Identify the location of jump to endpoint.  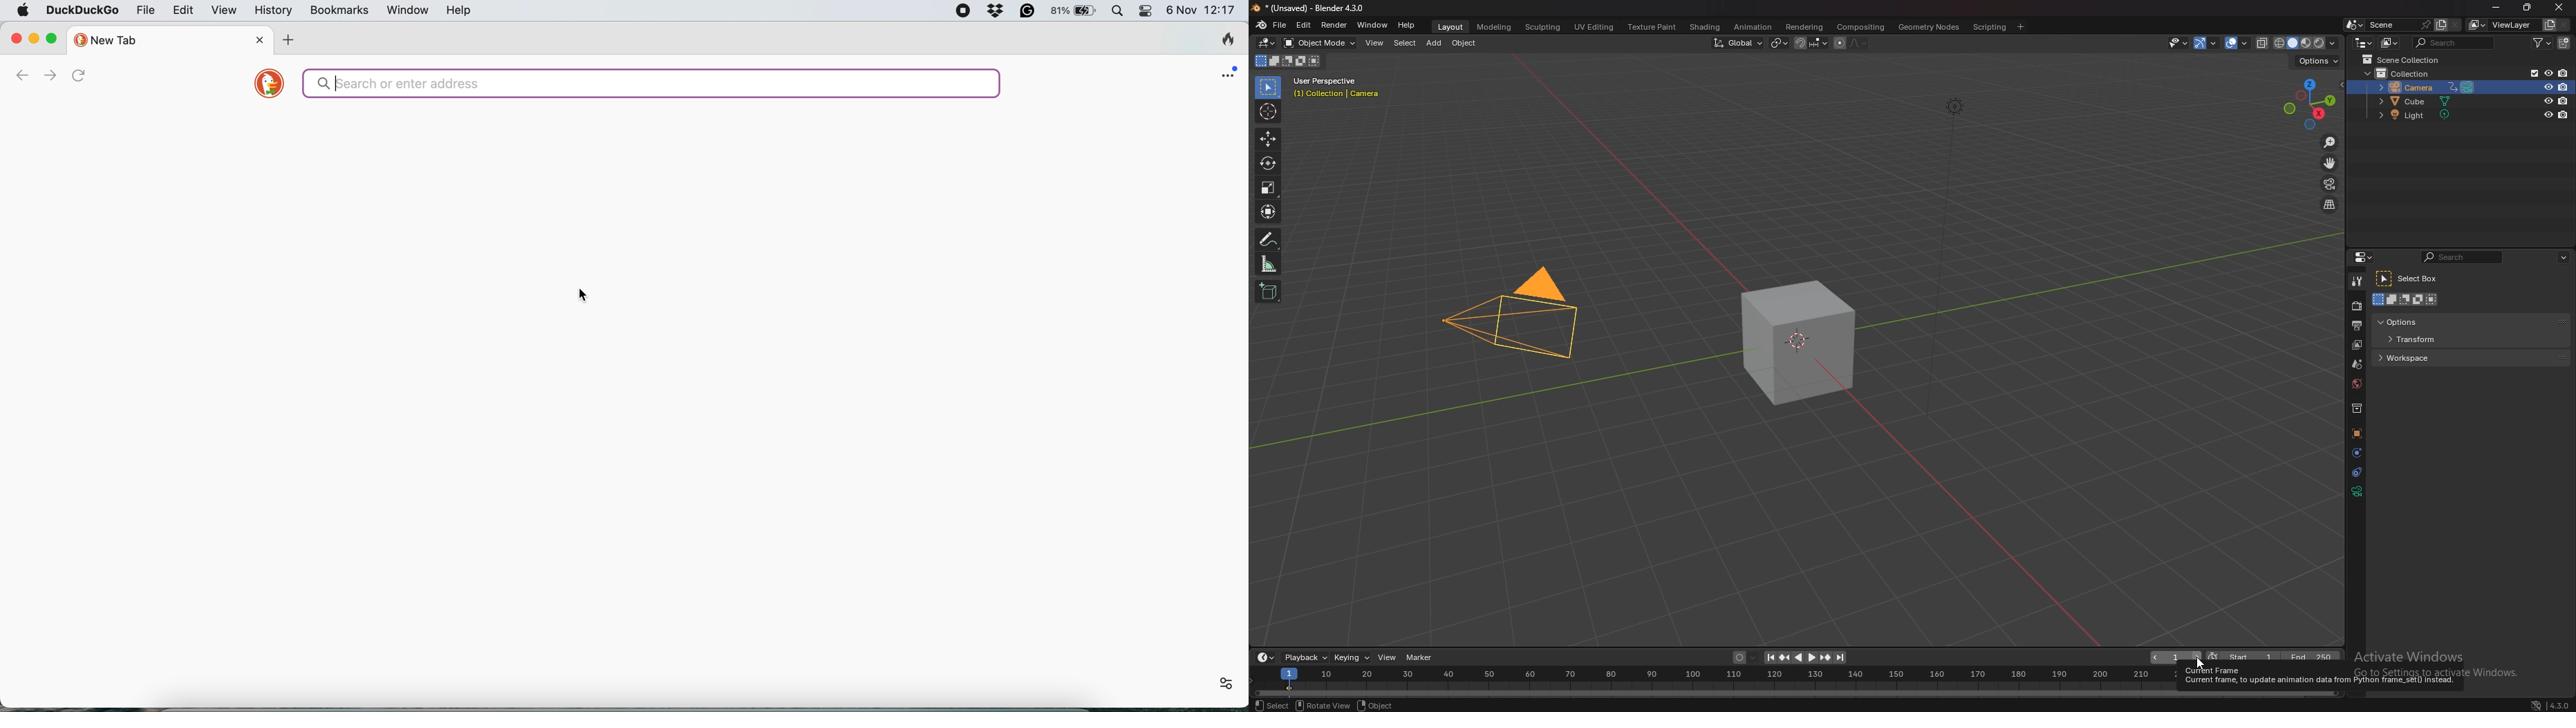
(1766, 657).